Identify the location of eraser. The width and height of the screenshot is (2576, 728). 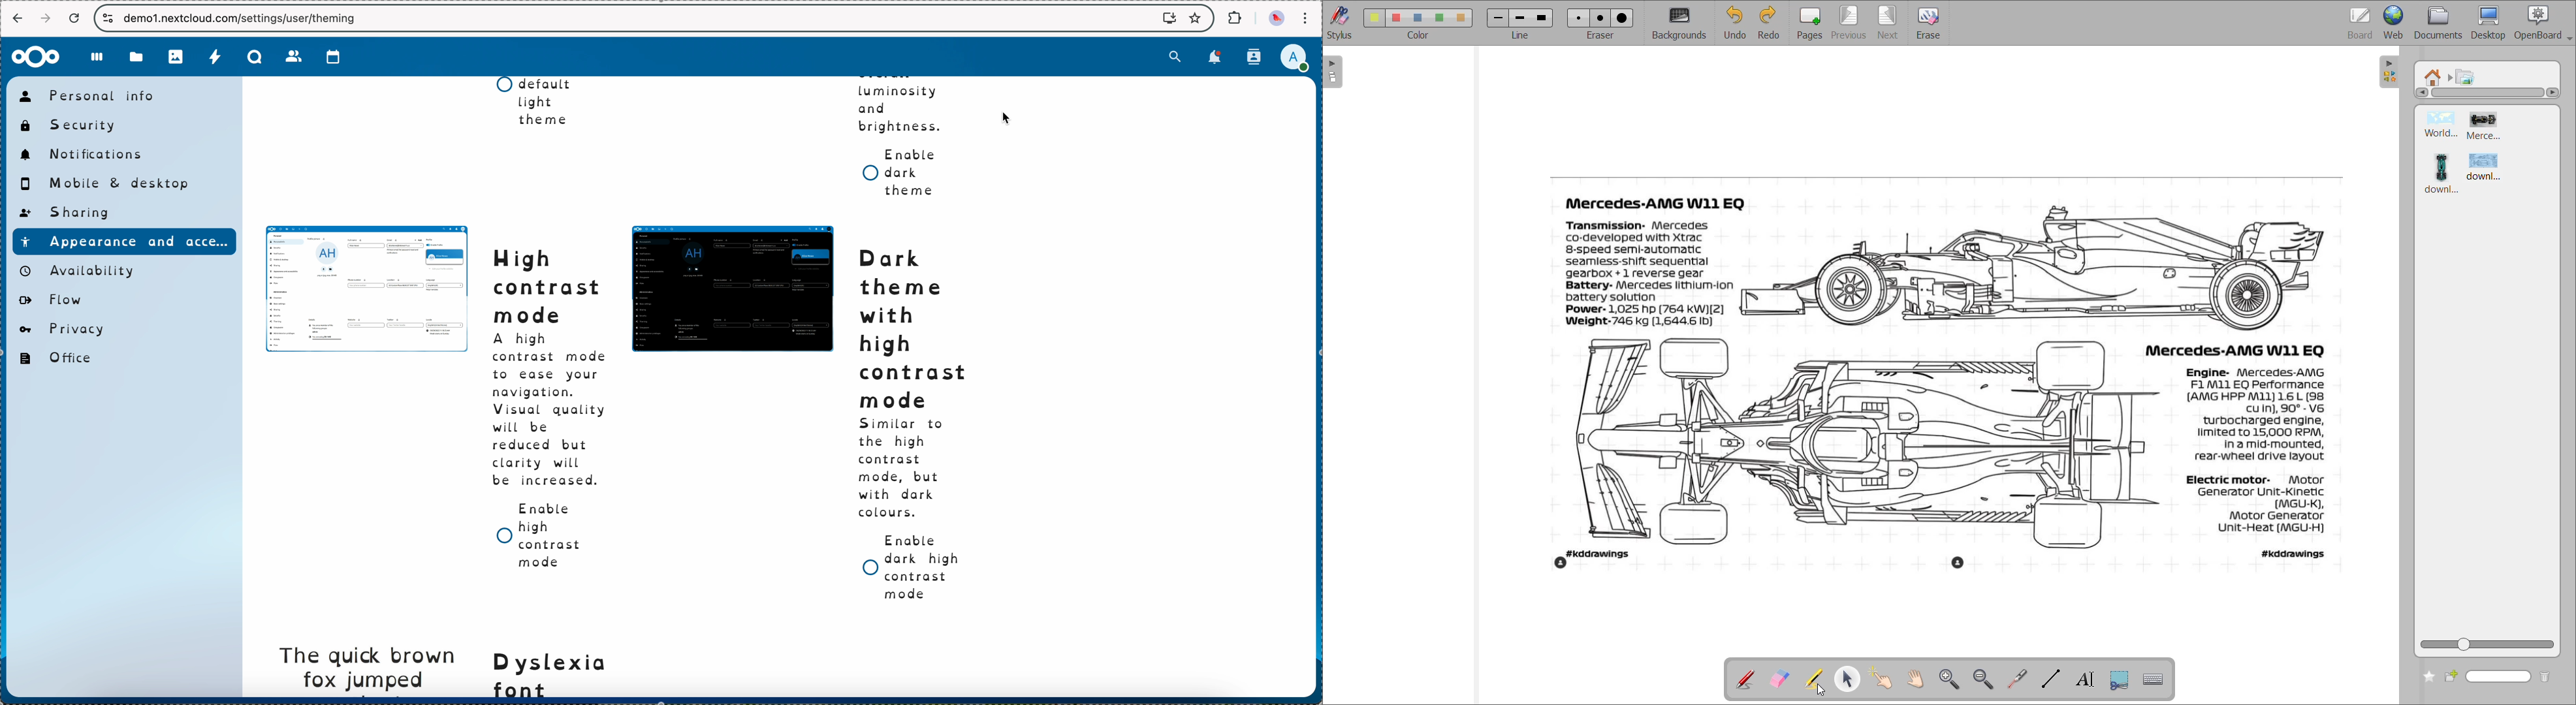
(1601, 37).